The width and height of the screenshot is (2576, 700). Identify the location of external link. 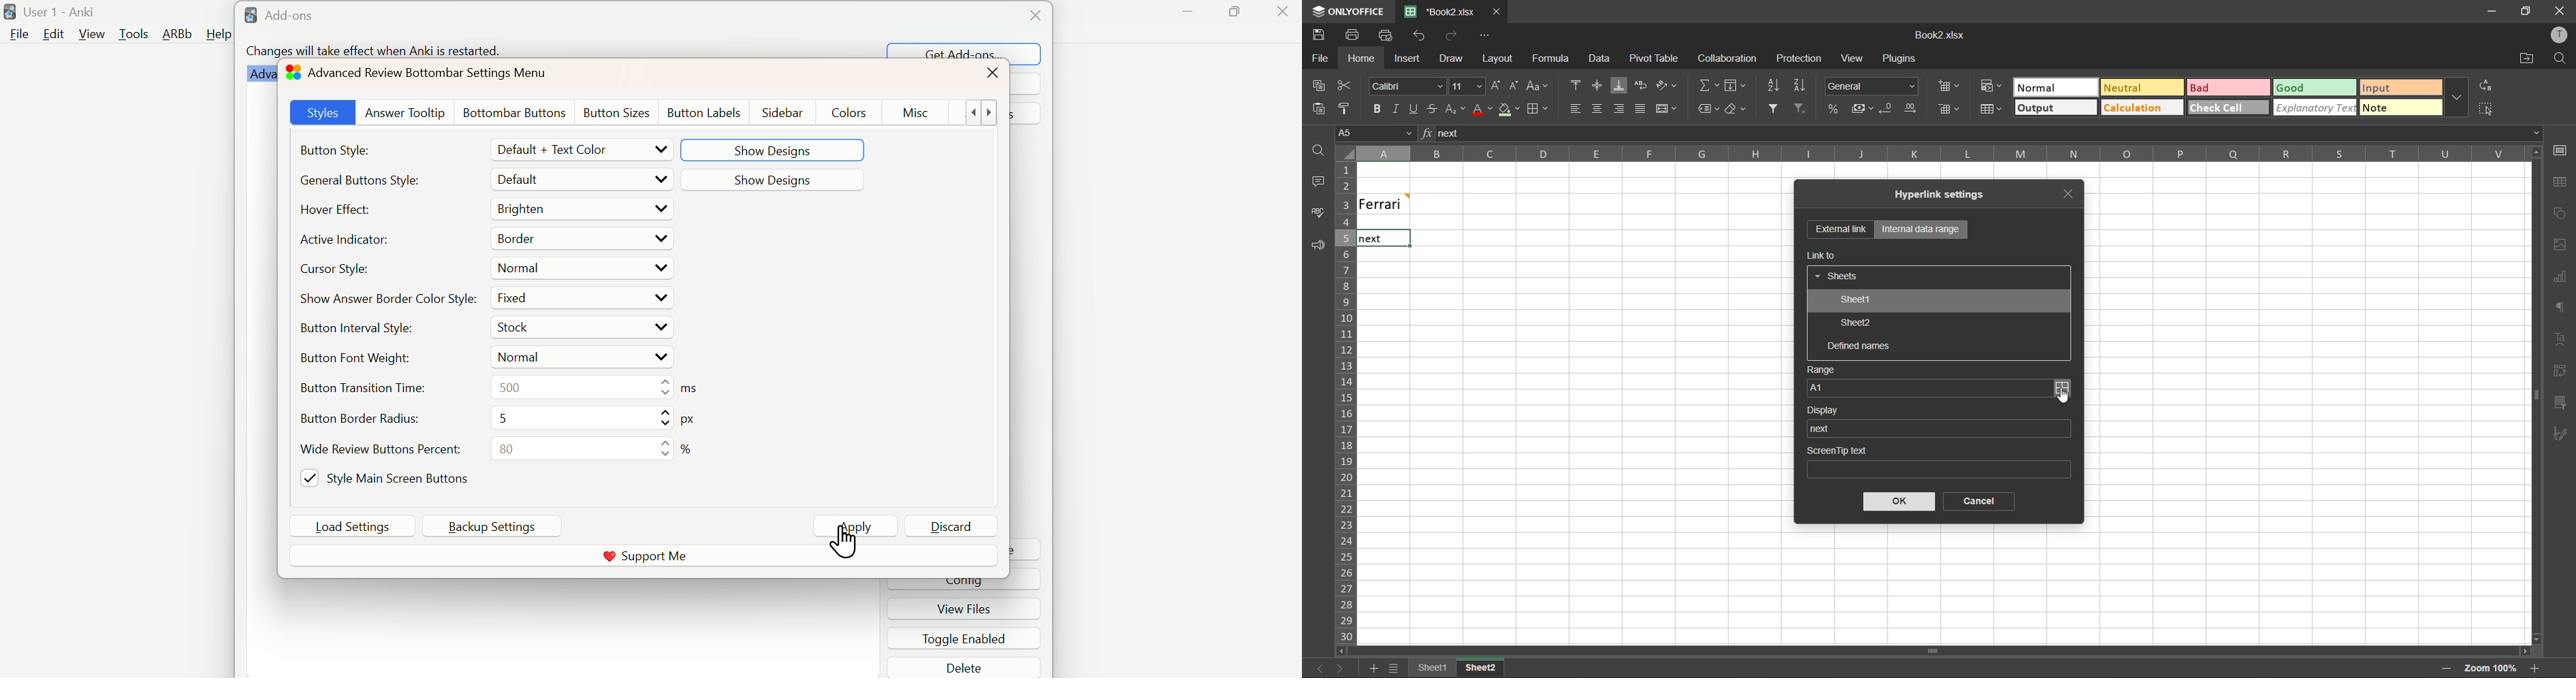
(1841, 230).